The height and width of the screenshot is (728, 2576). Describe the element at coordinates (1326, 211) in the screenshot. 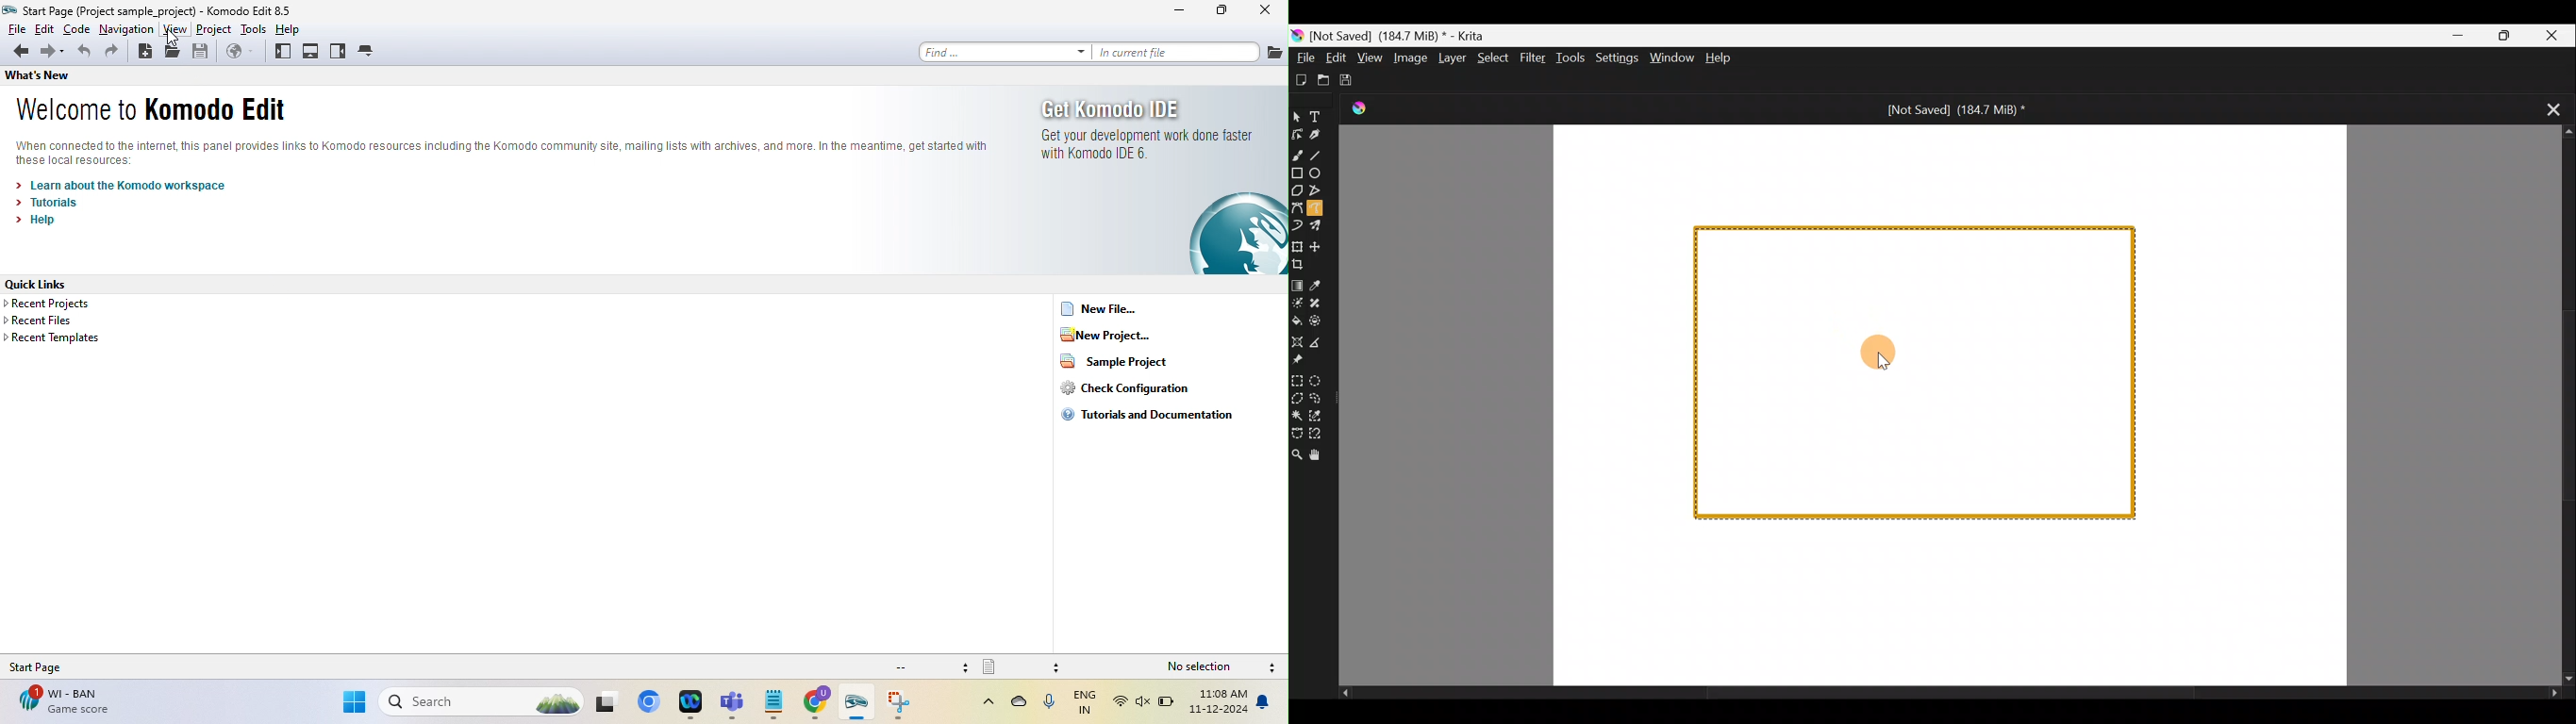

I see `Freehand path tool` at that location.